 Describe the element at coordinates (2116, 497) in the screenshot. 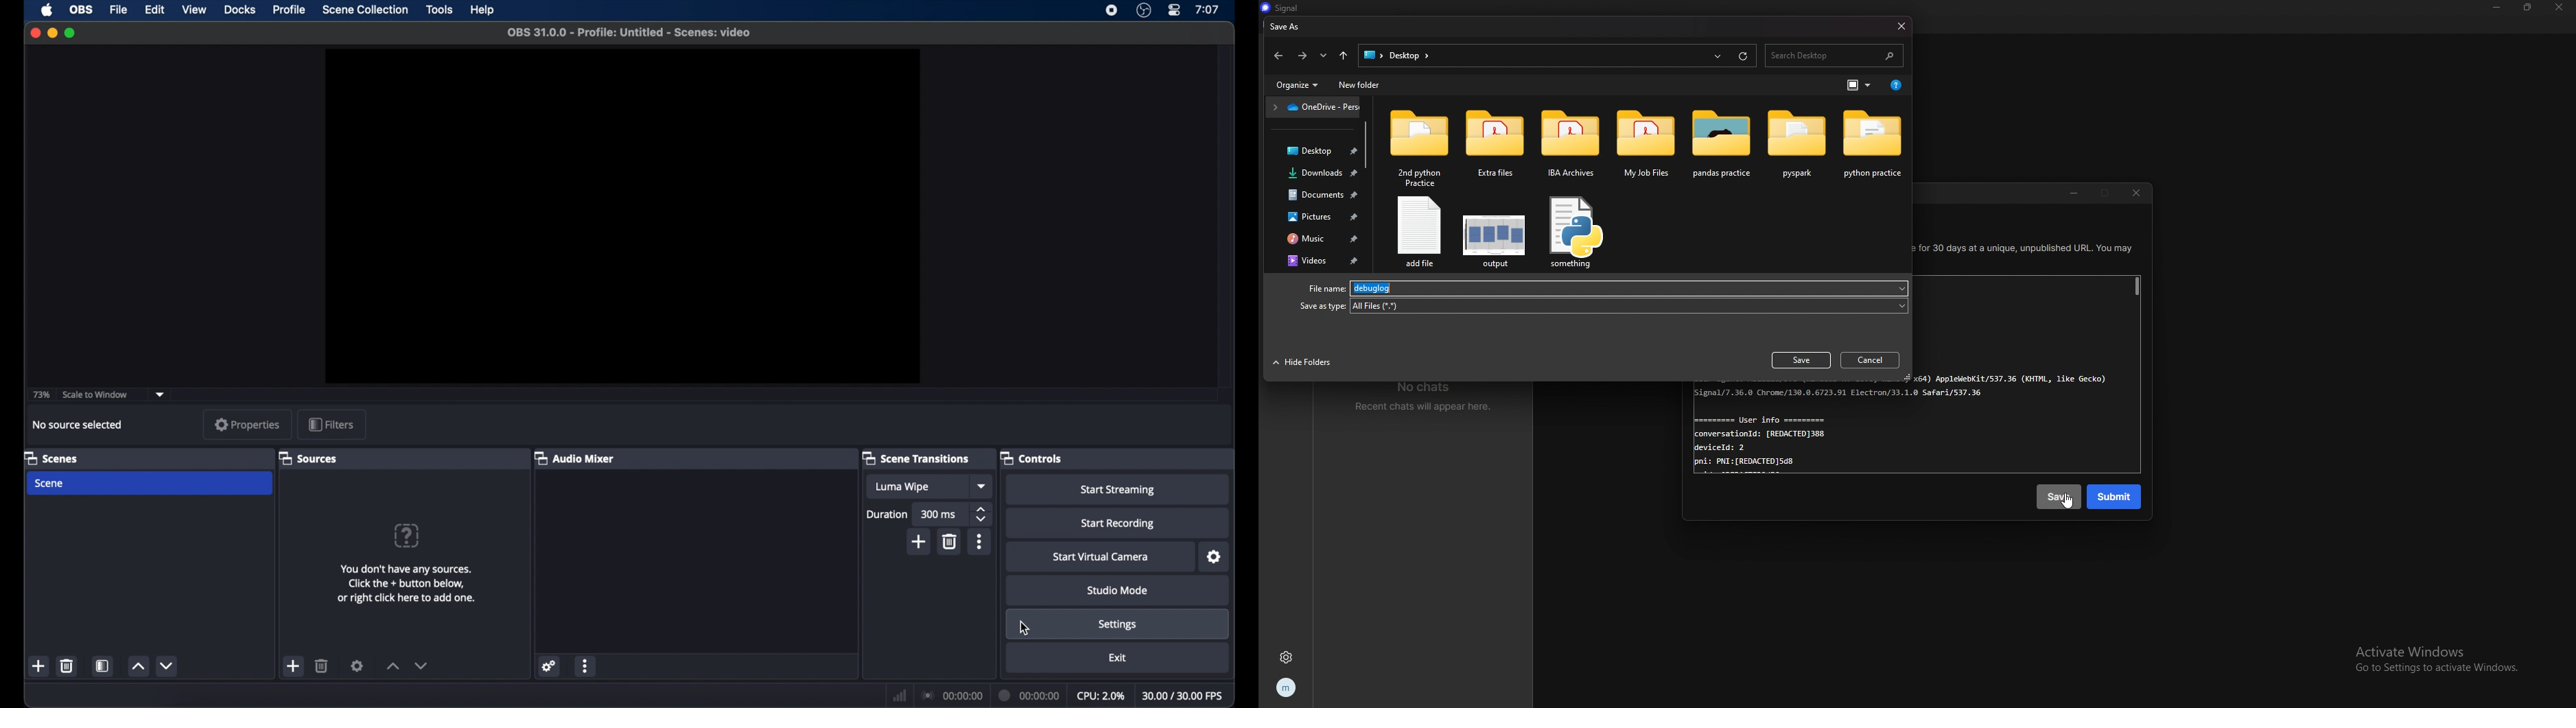

I see `submit` at that location.